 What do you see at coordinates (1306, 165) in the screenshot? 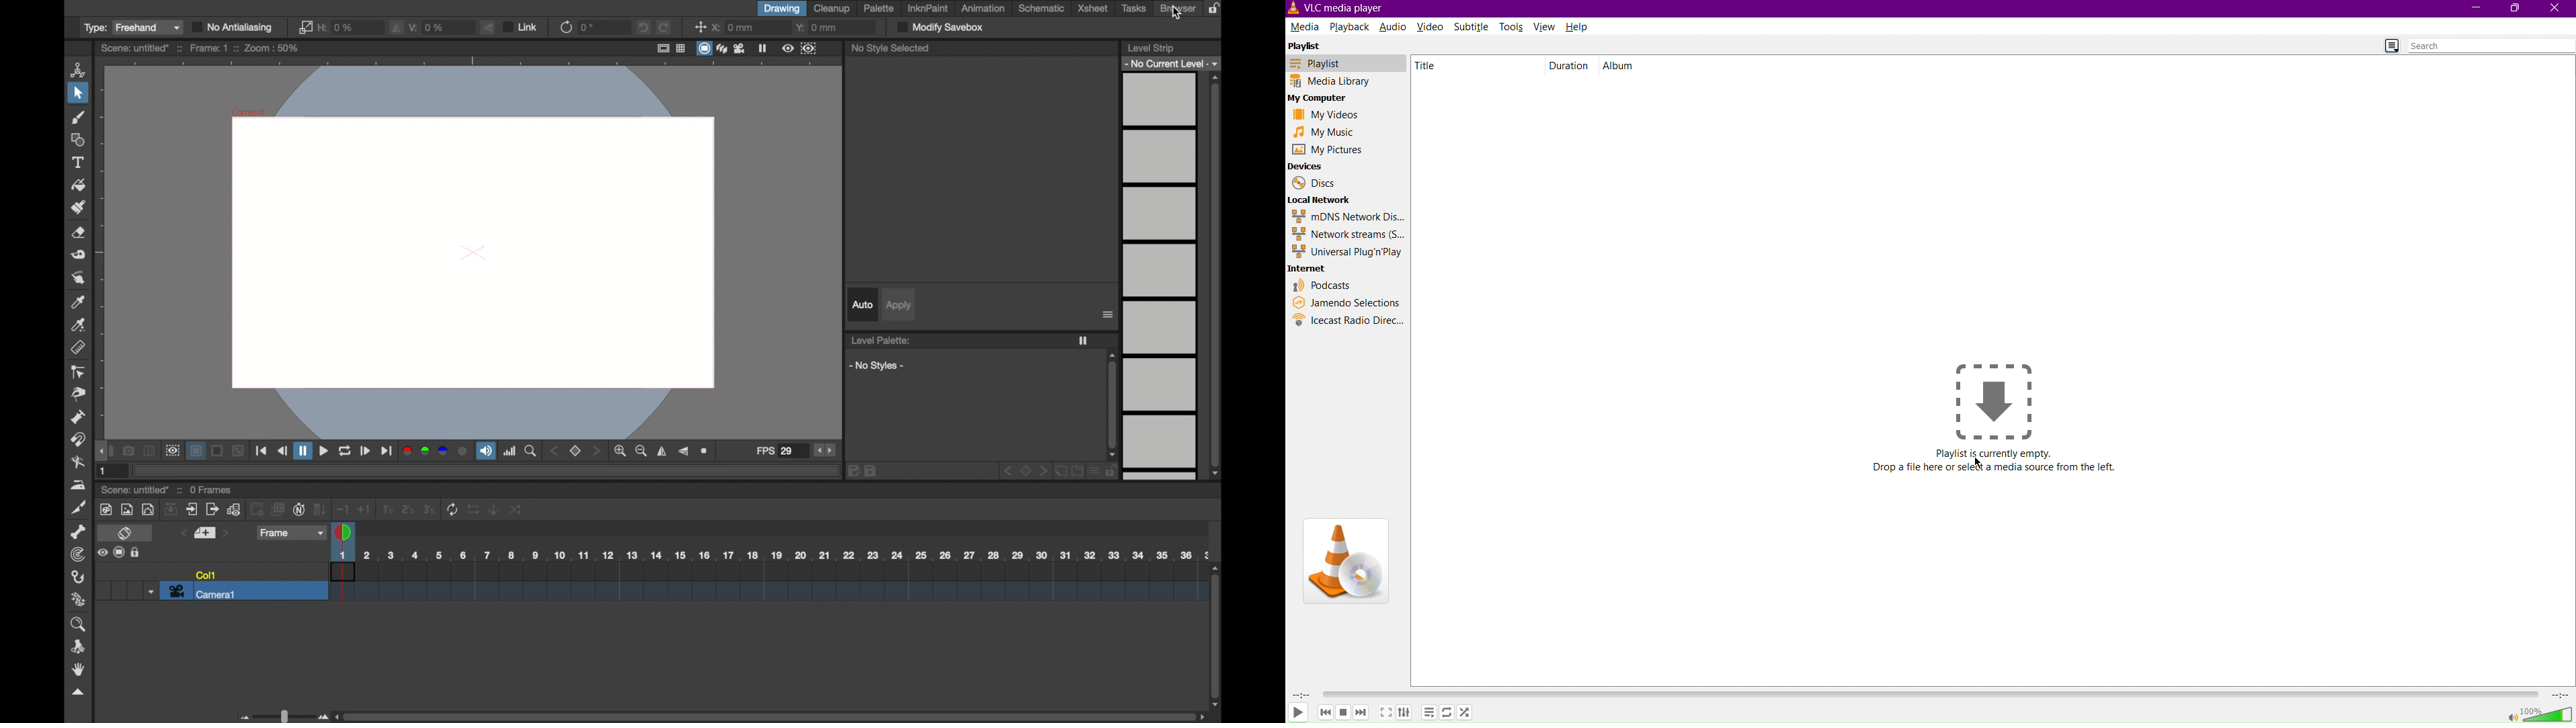
I see `Devices` at bounding box center [1306, 165].